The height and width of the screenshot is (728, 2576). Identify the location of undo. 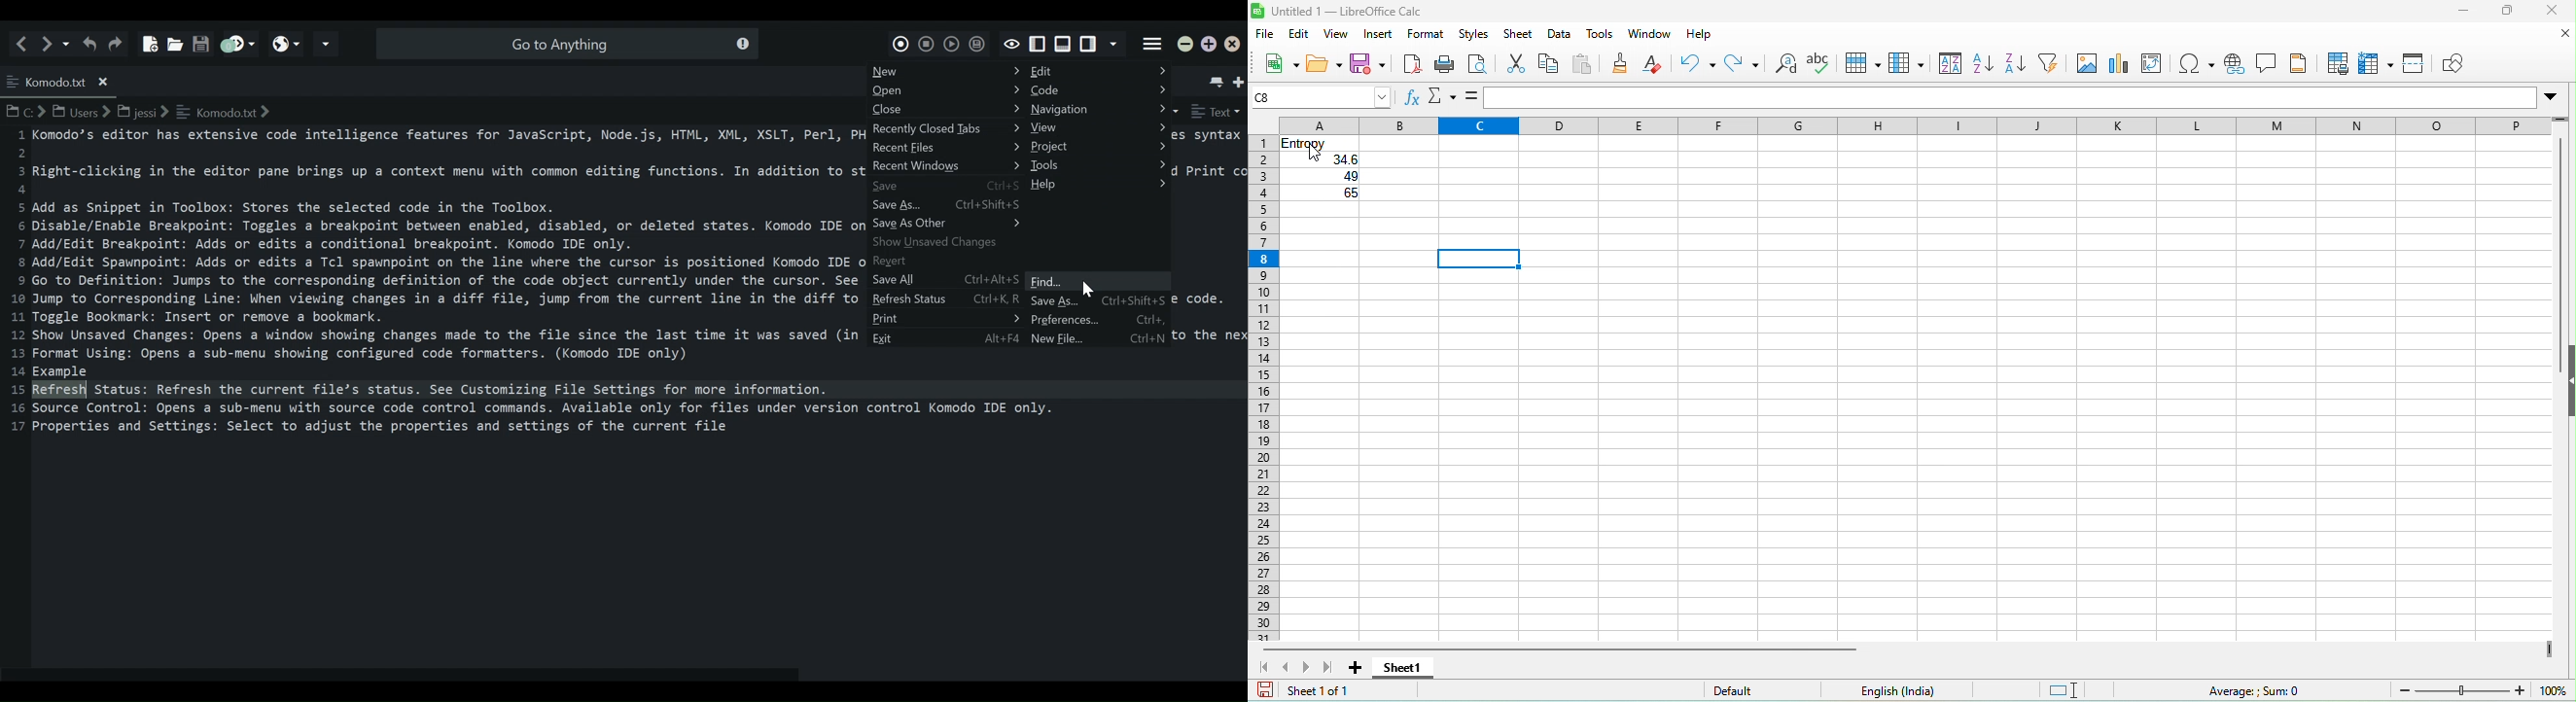
(1696, 68).